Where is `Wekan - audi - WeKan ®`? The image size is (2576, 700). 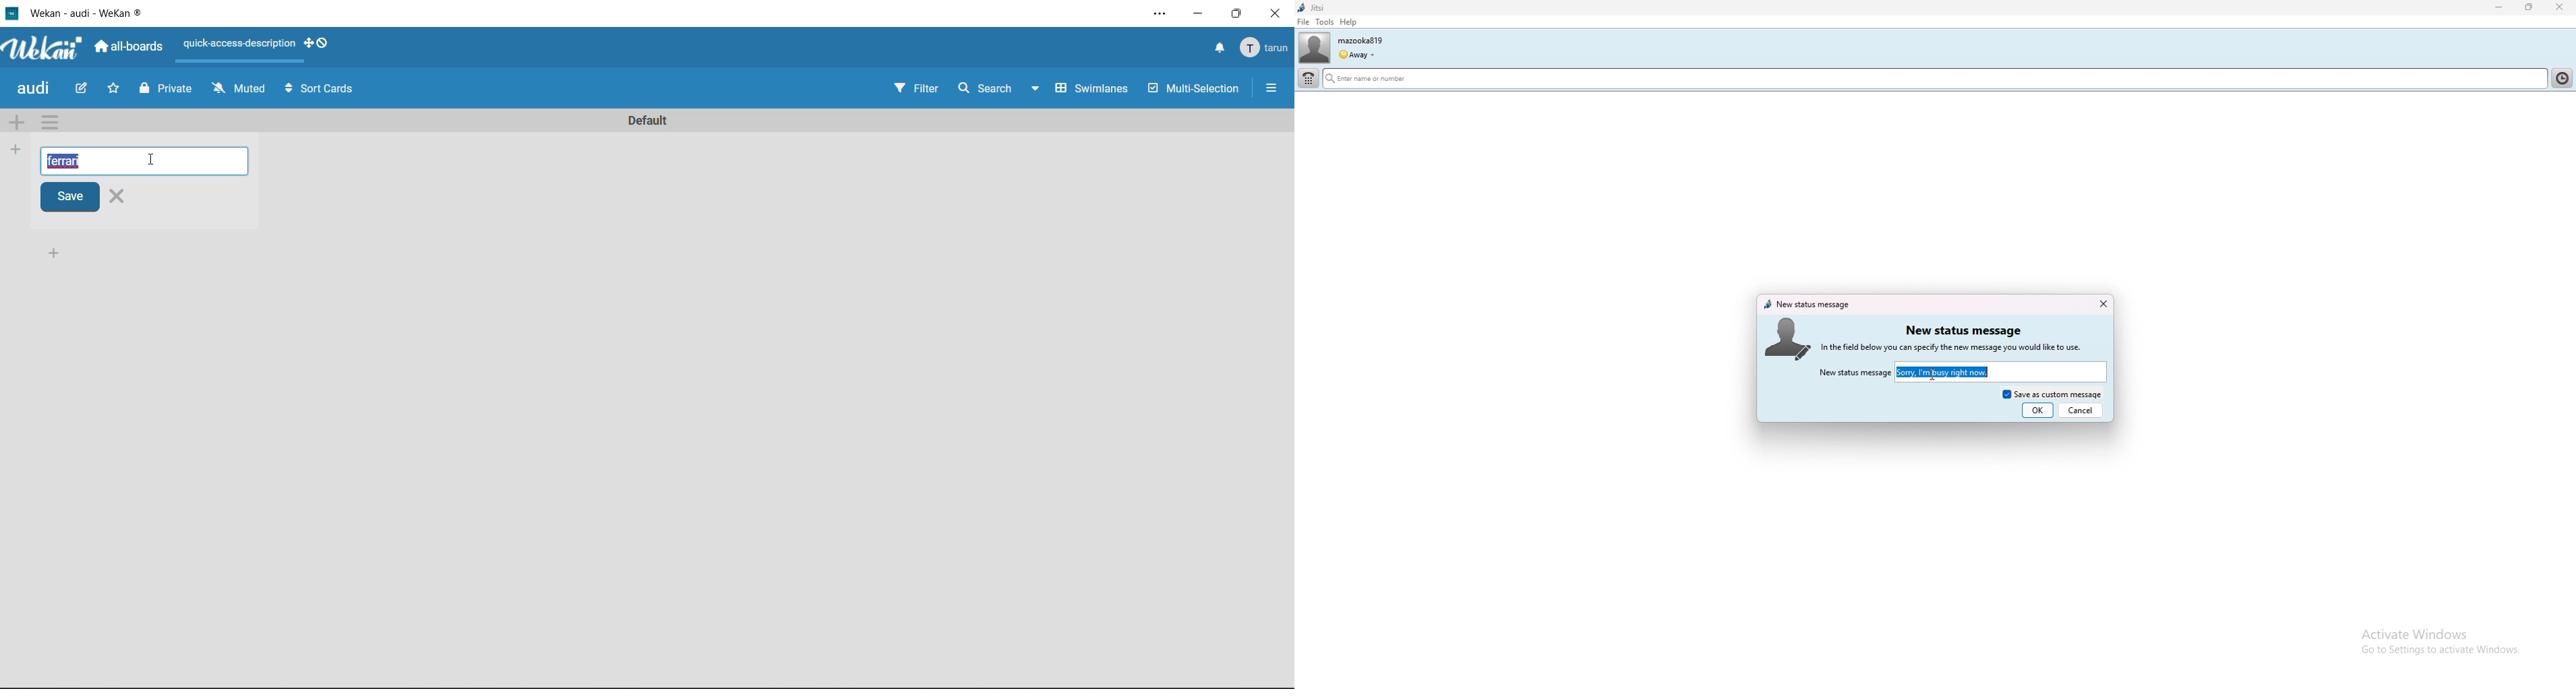
Wekan - audi - WeKan ® is located at coordinates (90, 11).